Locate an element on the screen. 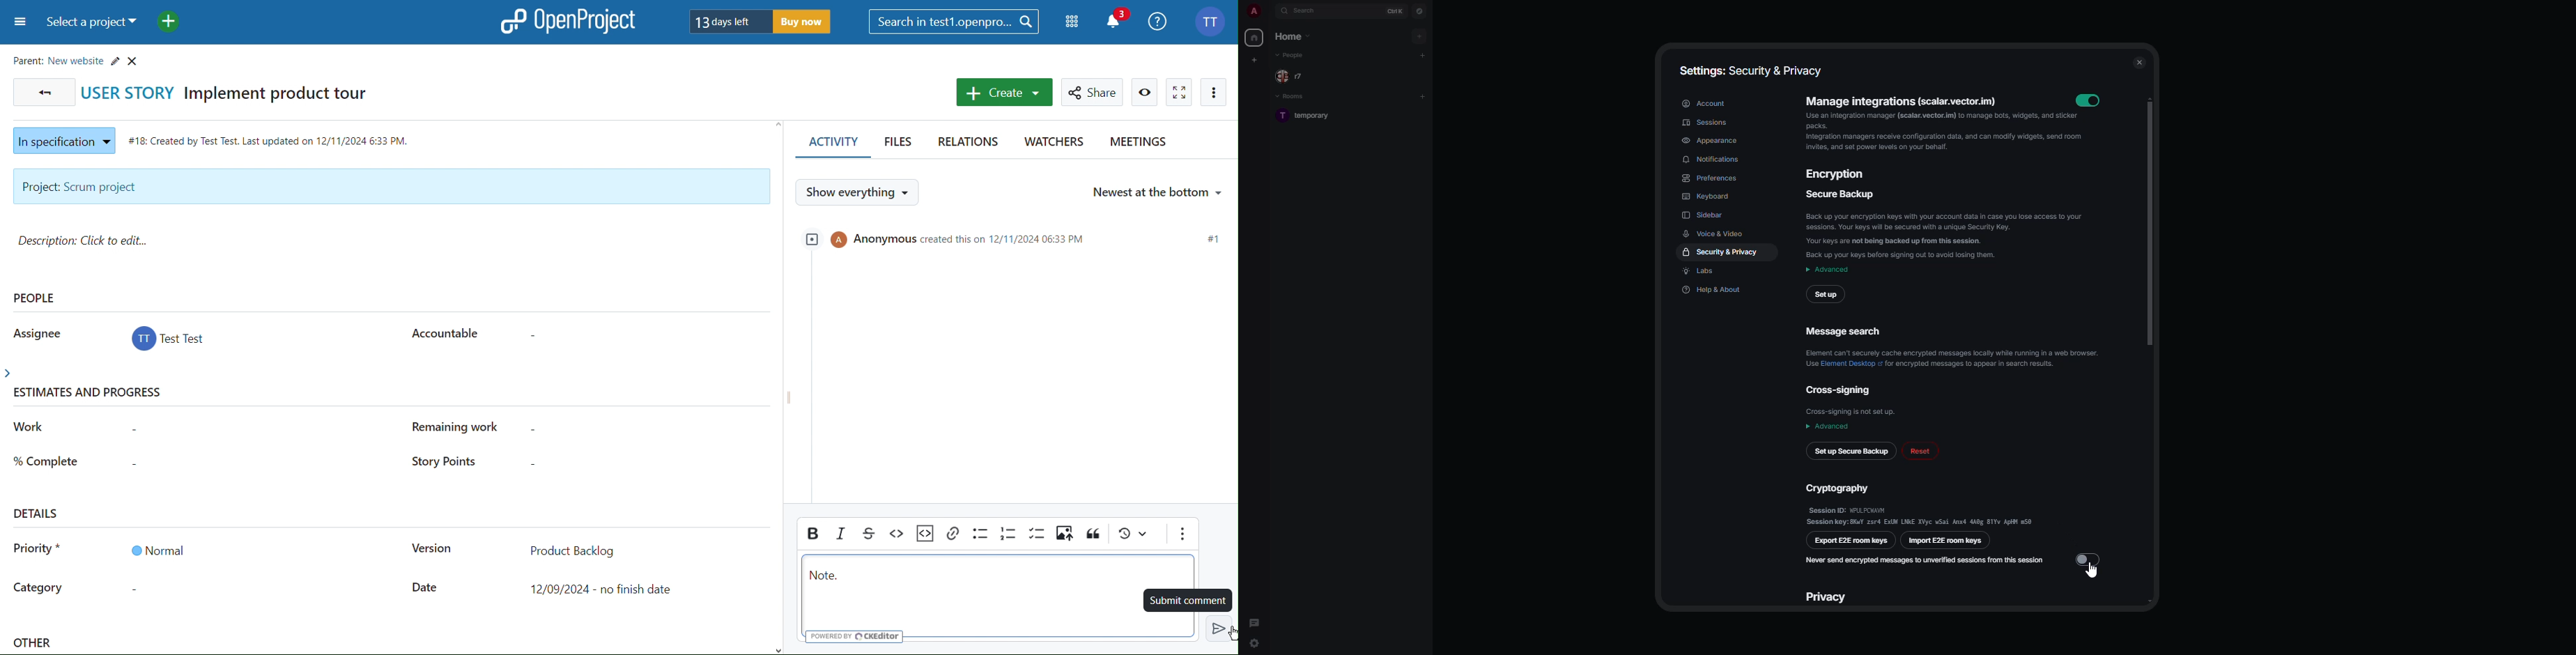 Image resolution: width=2576 pixels, height=672 pixels. Share is located at coordinates (1094, 92).